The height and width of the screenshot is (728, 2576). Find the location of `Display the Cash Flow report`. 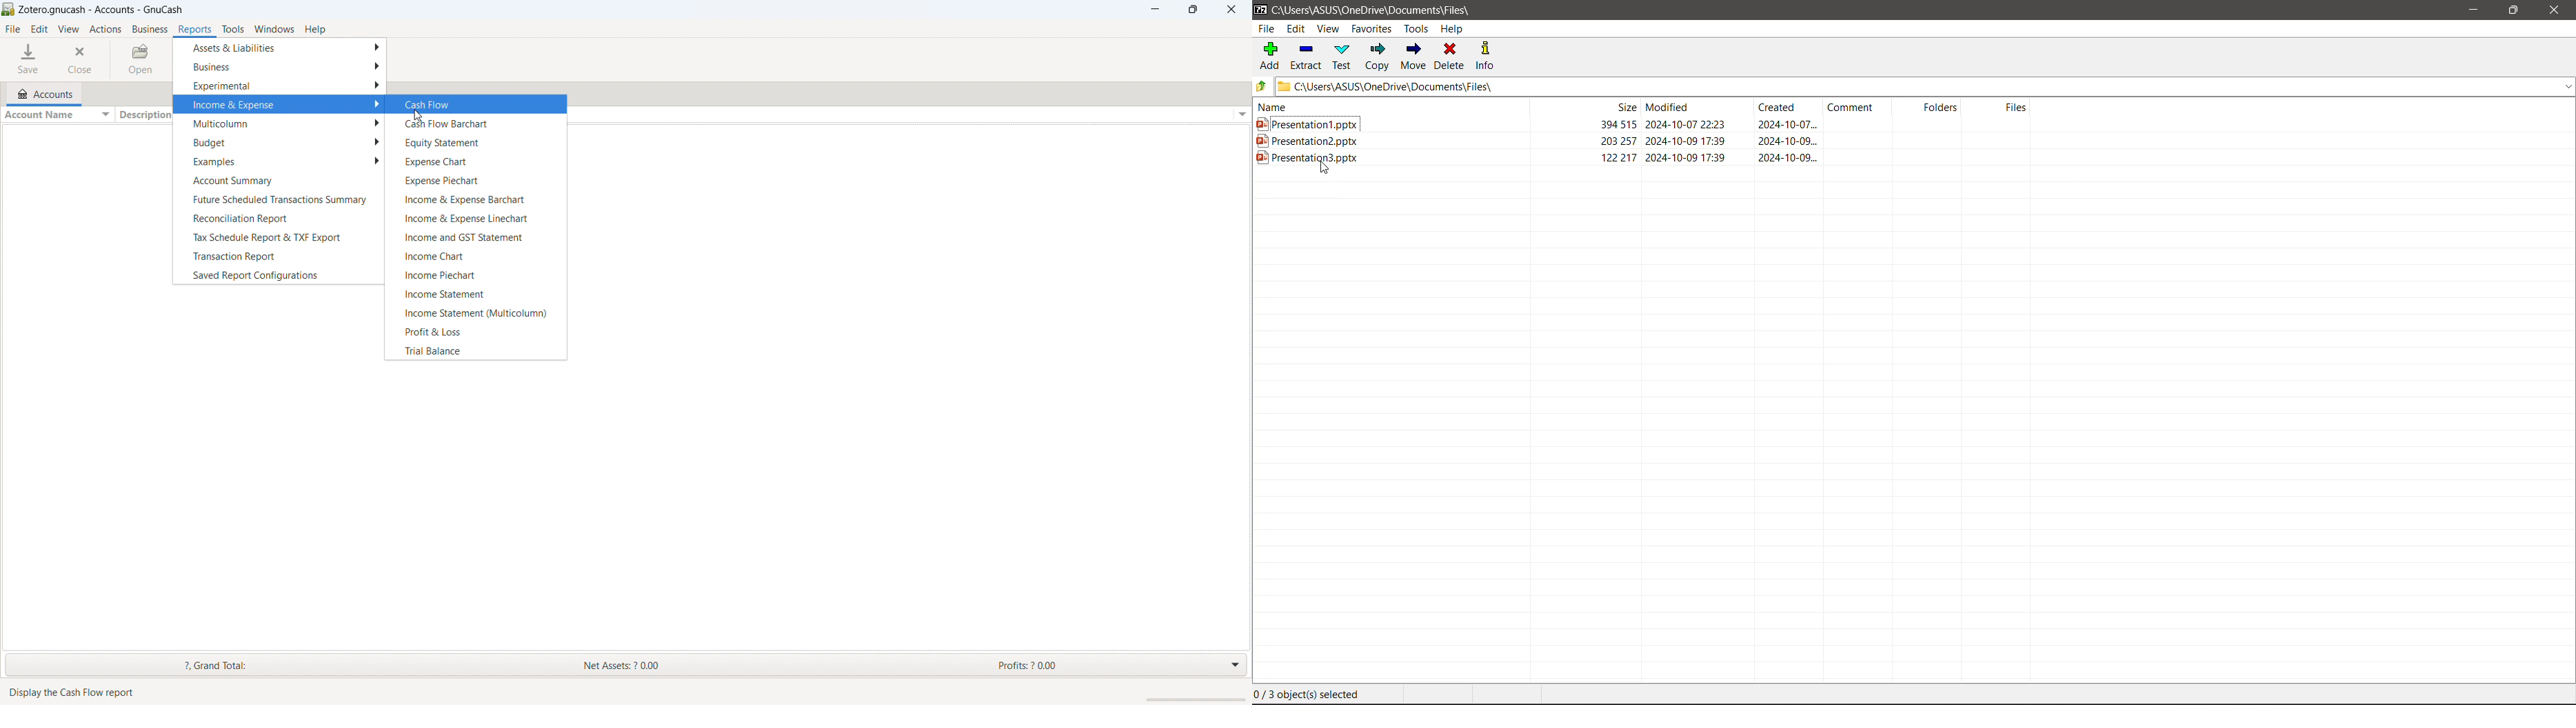

Display the Cash Flow report is located at coordinates (70, 693).